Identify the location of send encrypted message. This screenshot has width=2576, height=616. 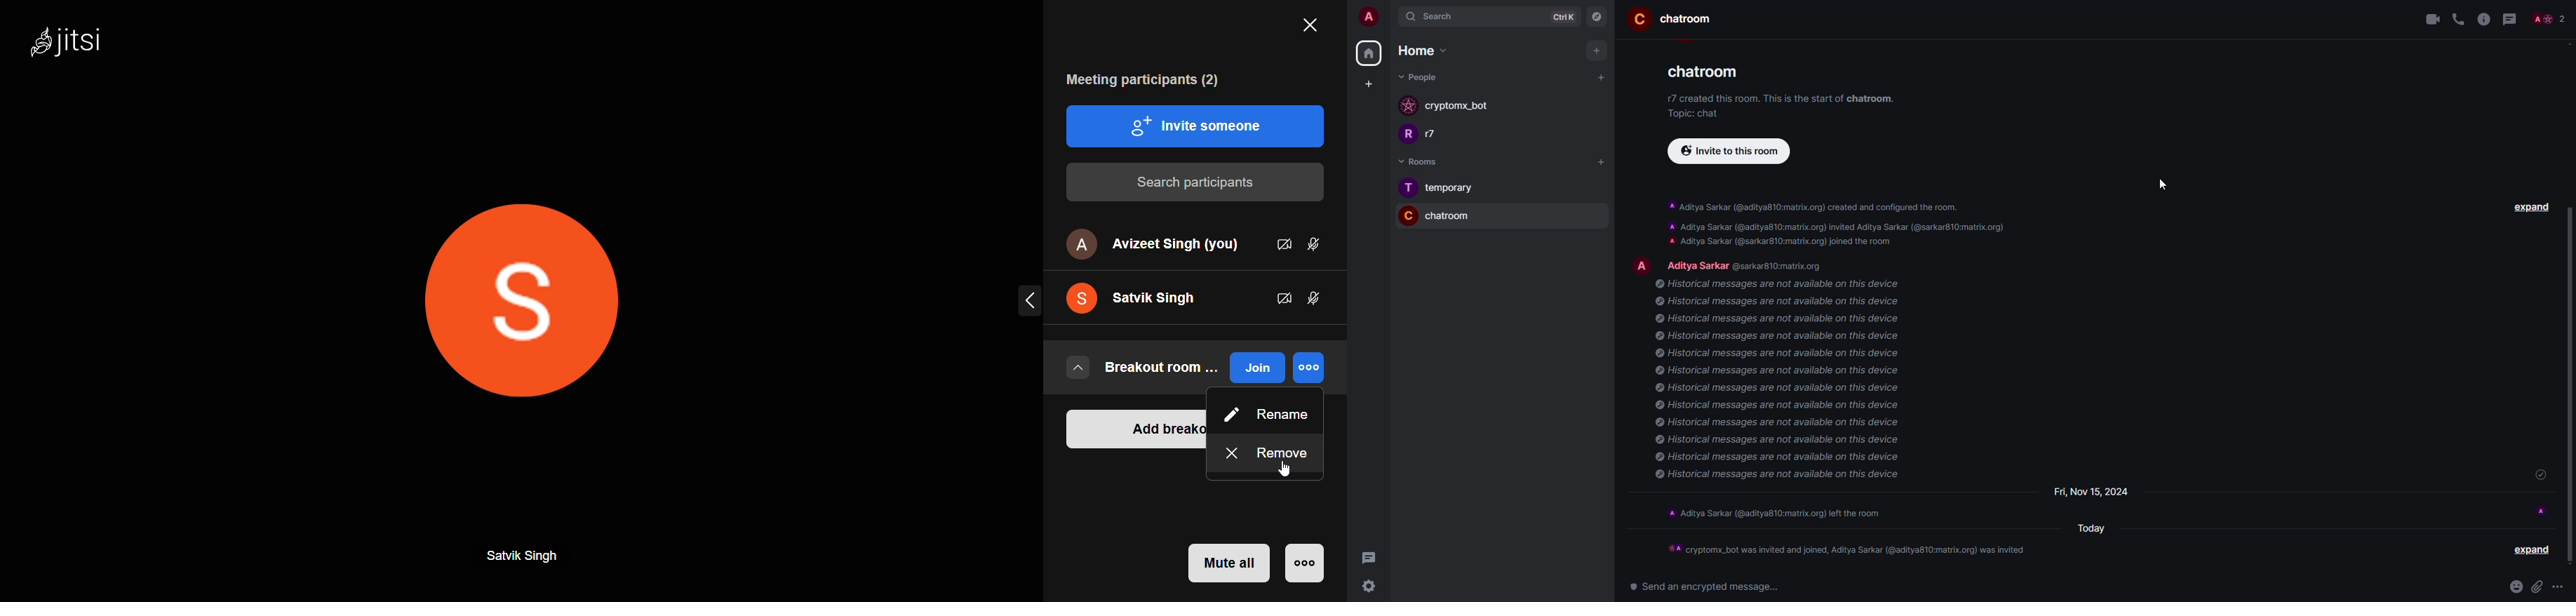
(1700, 585).